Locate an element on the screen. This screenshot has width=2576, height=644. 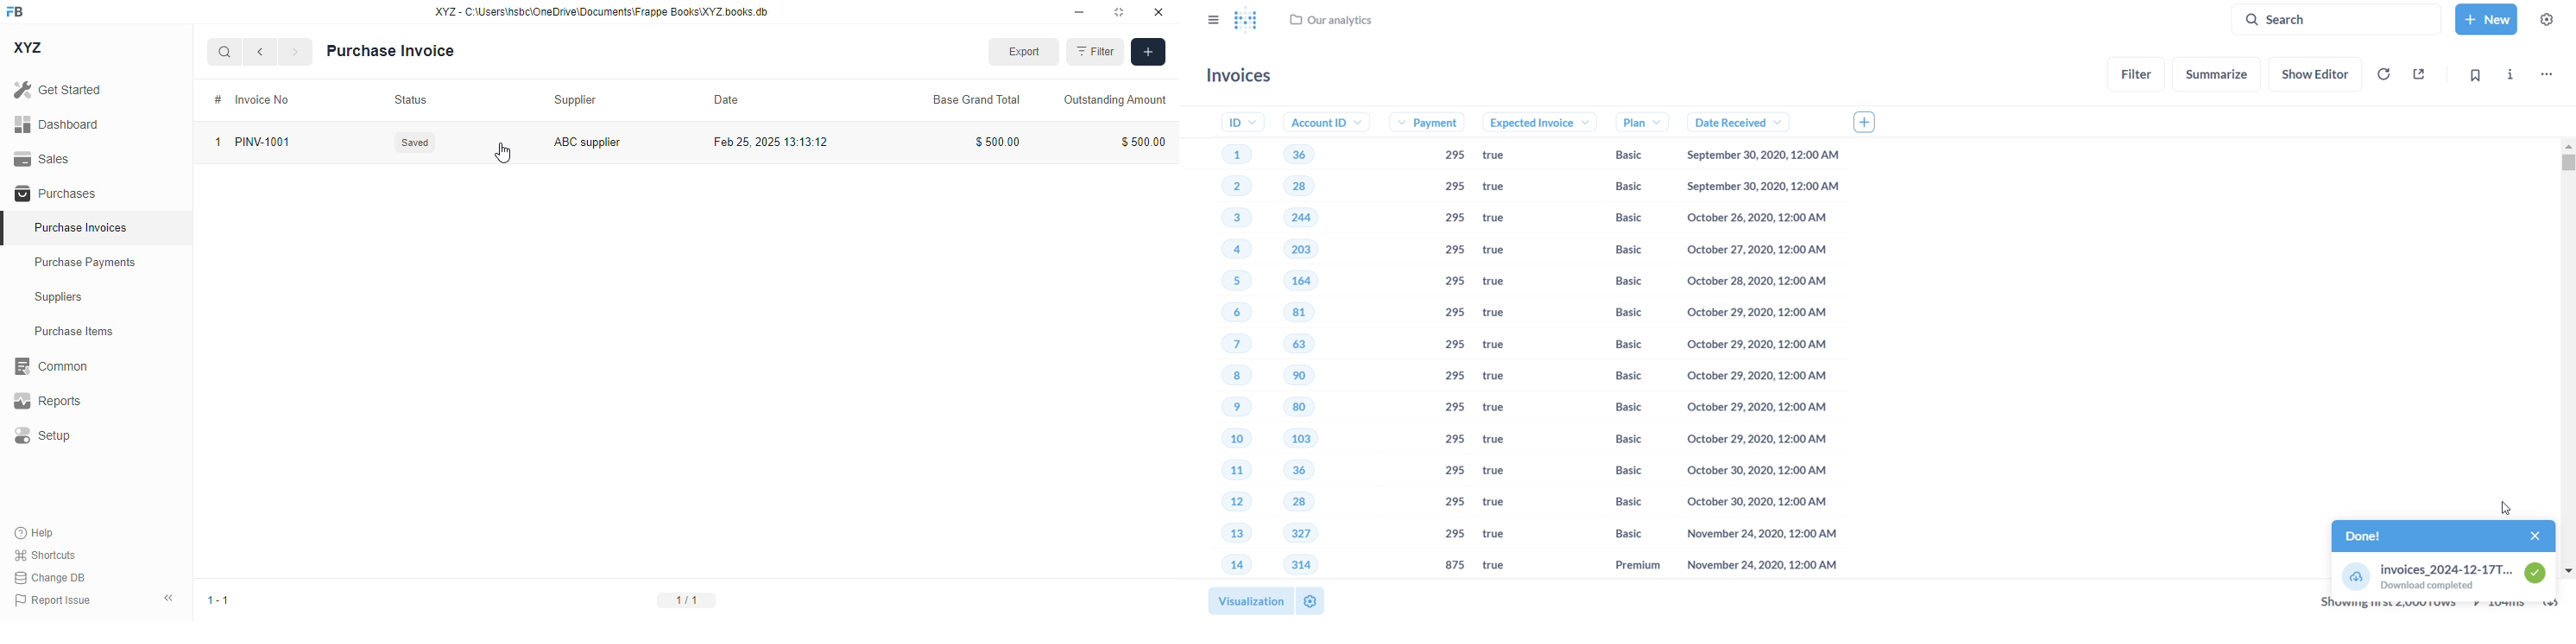
327 is located at coordinates (1300, 533).